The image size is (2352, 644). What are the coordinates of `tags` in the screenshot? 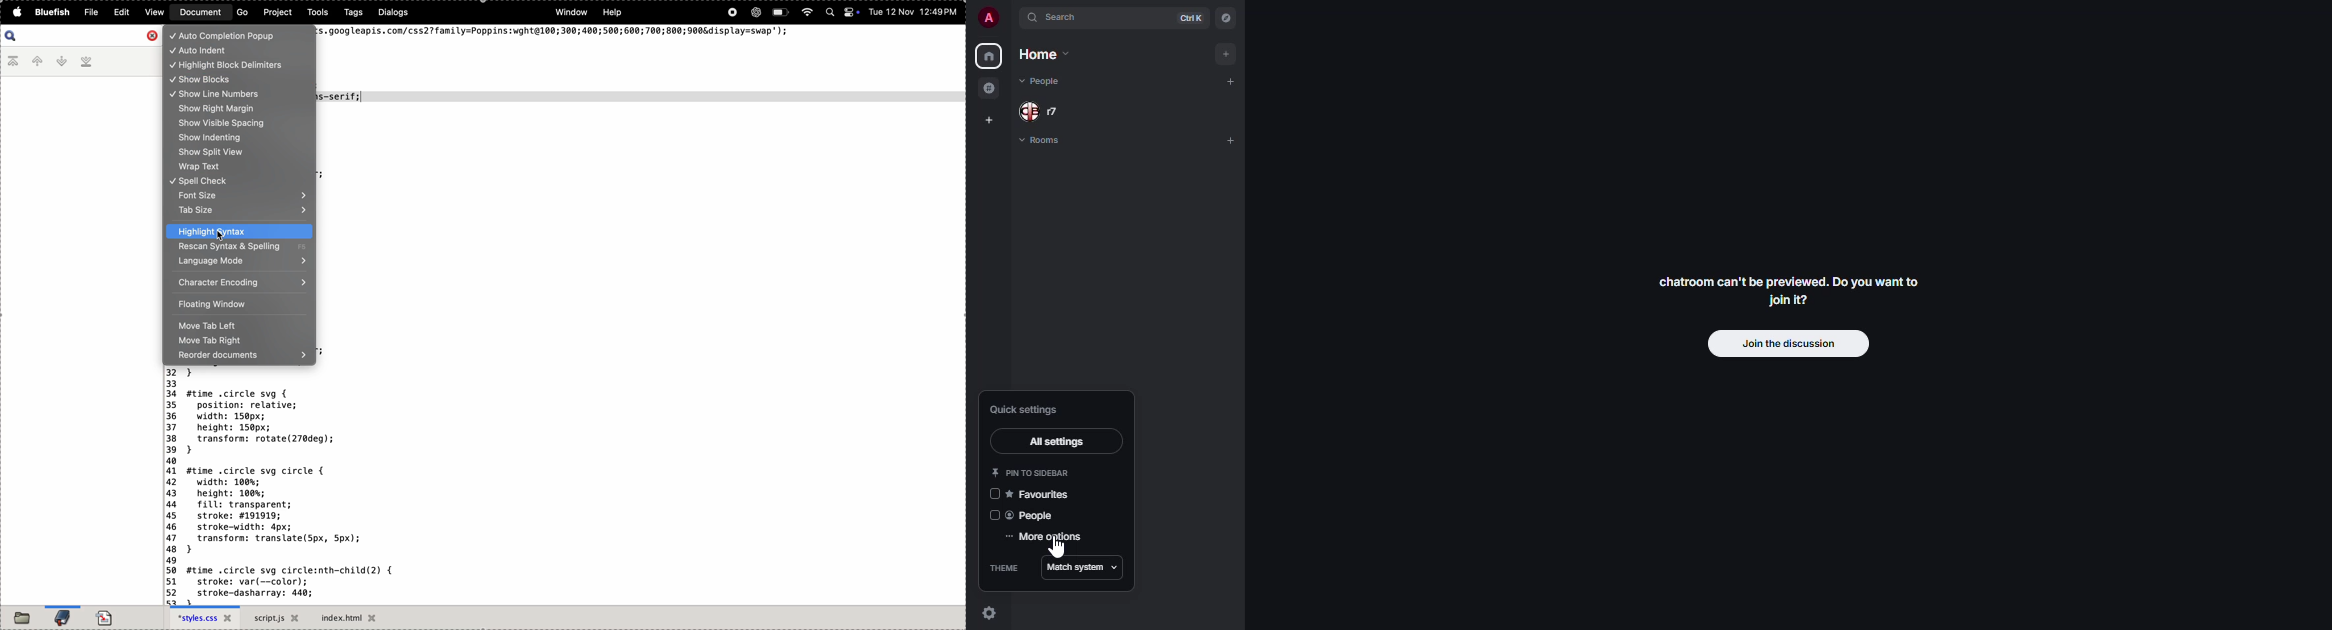 It's located at (349, 14).